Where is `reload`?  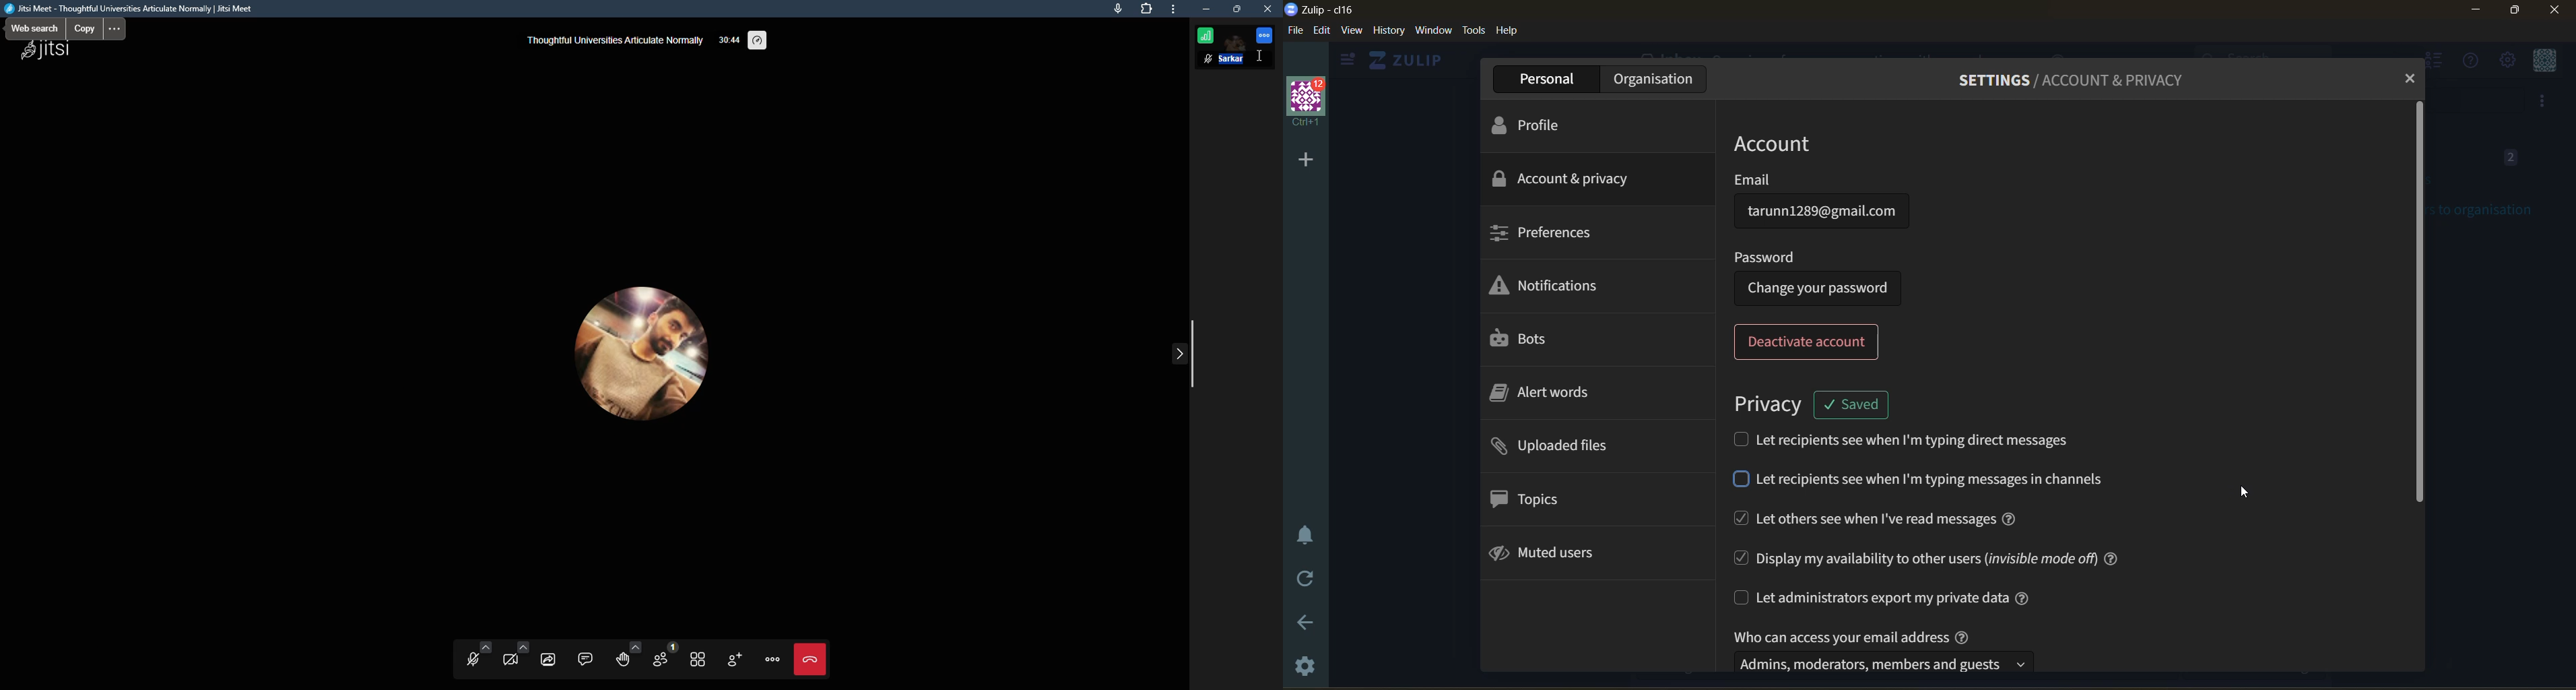 reload is located at coordinates (1307, 579).